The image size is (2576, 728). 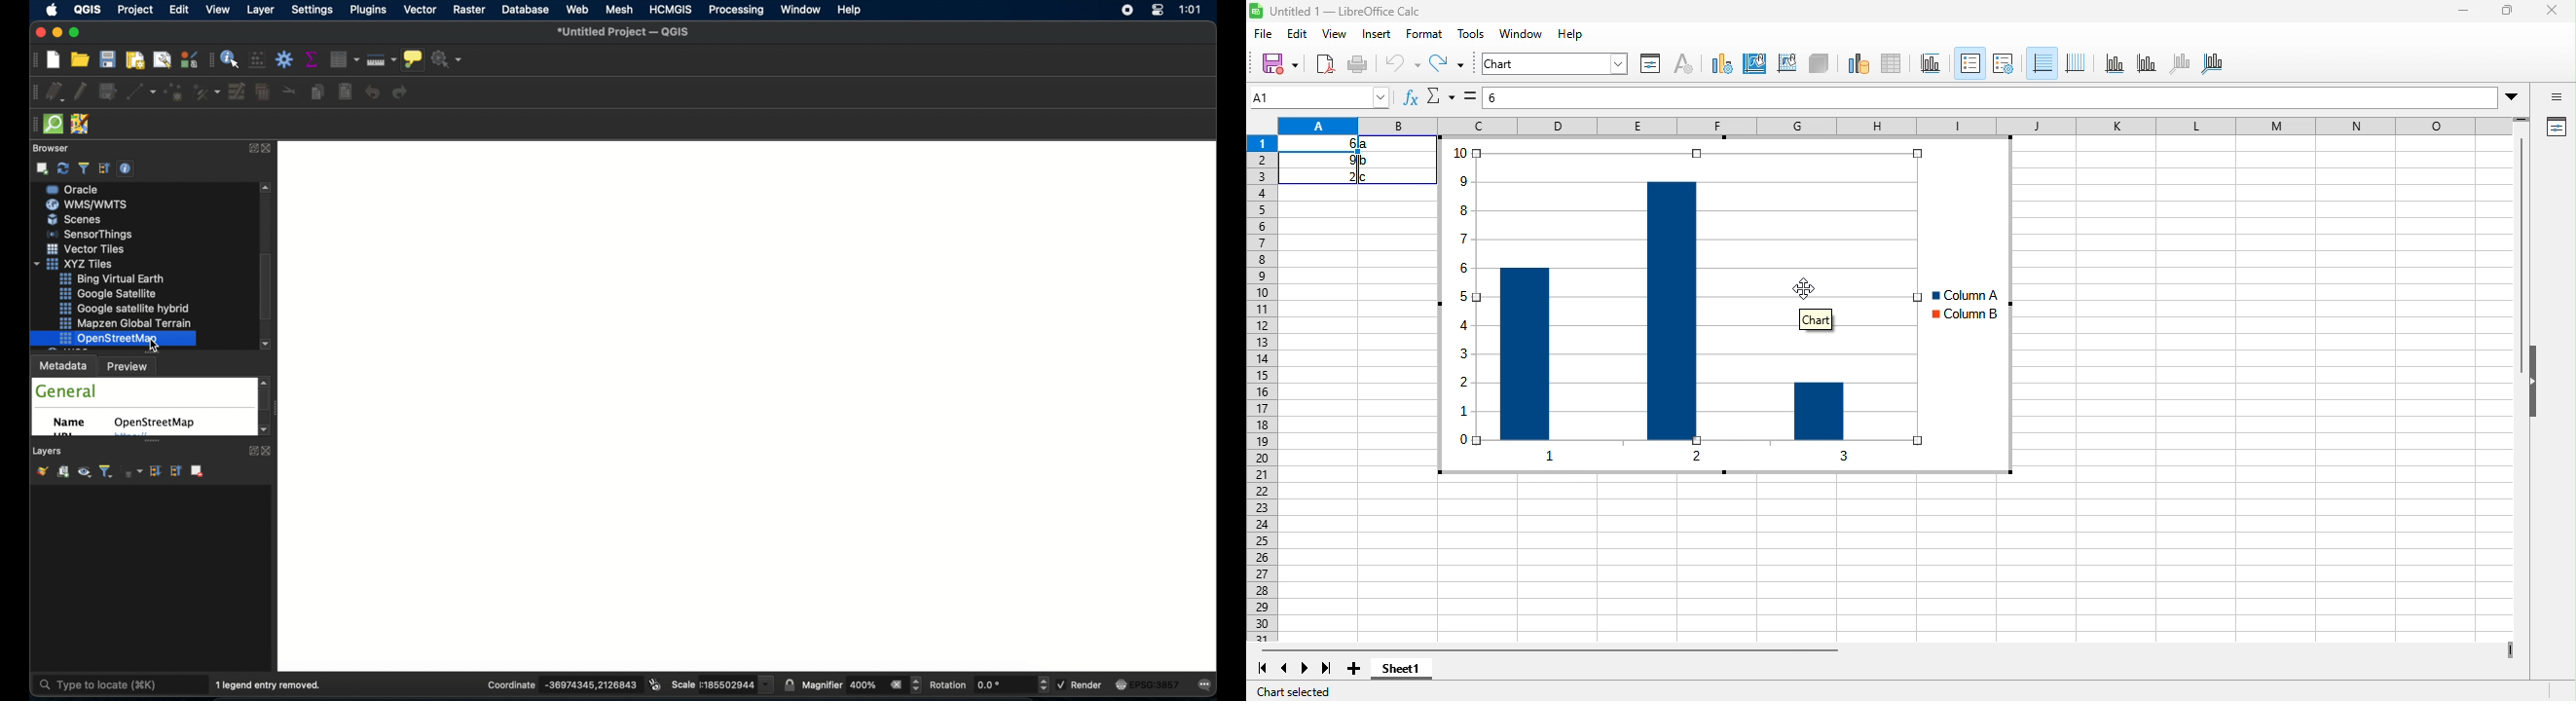 What do you see at coordinates (1300, 36) in the screenshot?
I see `edit` at bounding box center [1300, 36].